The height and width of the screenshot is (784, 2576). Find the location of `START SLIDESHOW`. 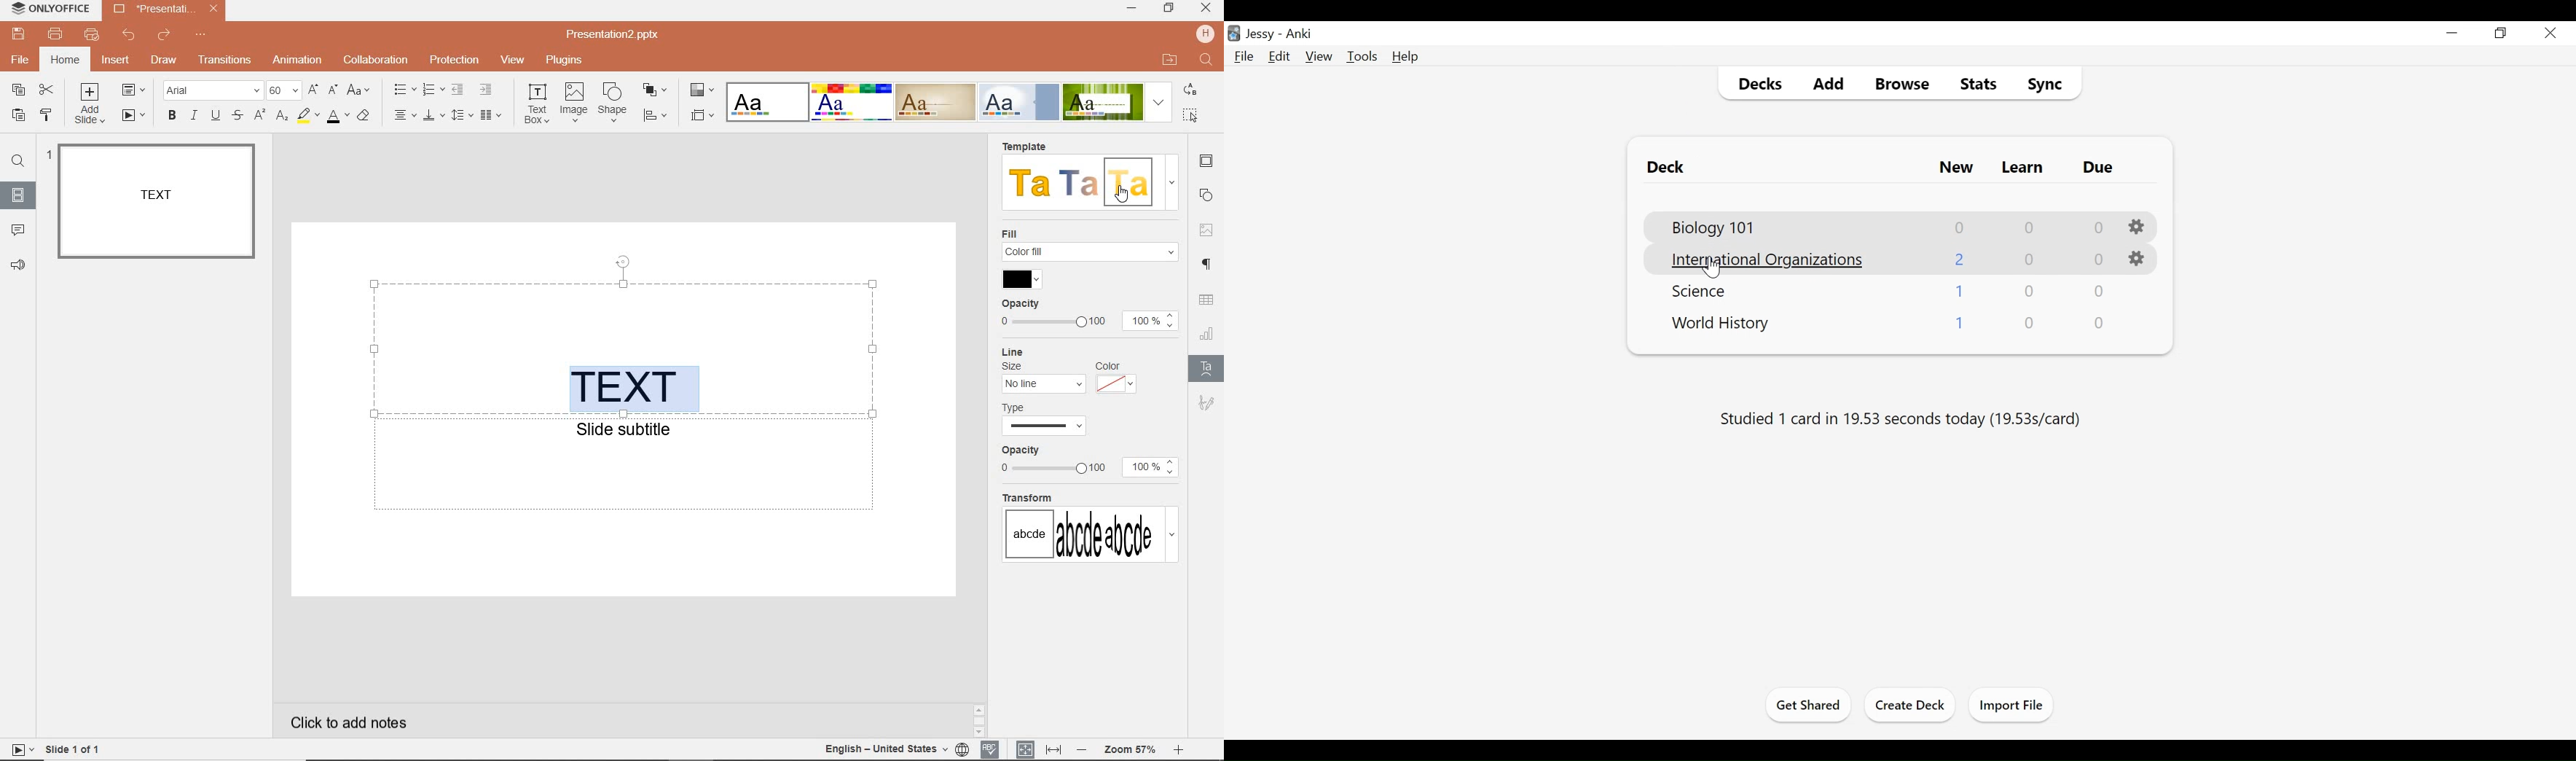

START SLIDESHOW is located at coordinates (133, 117).